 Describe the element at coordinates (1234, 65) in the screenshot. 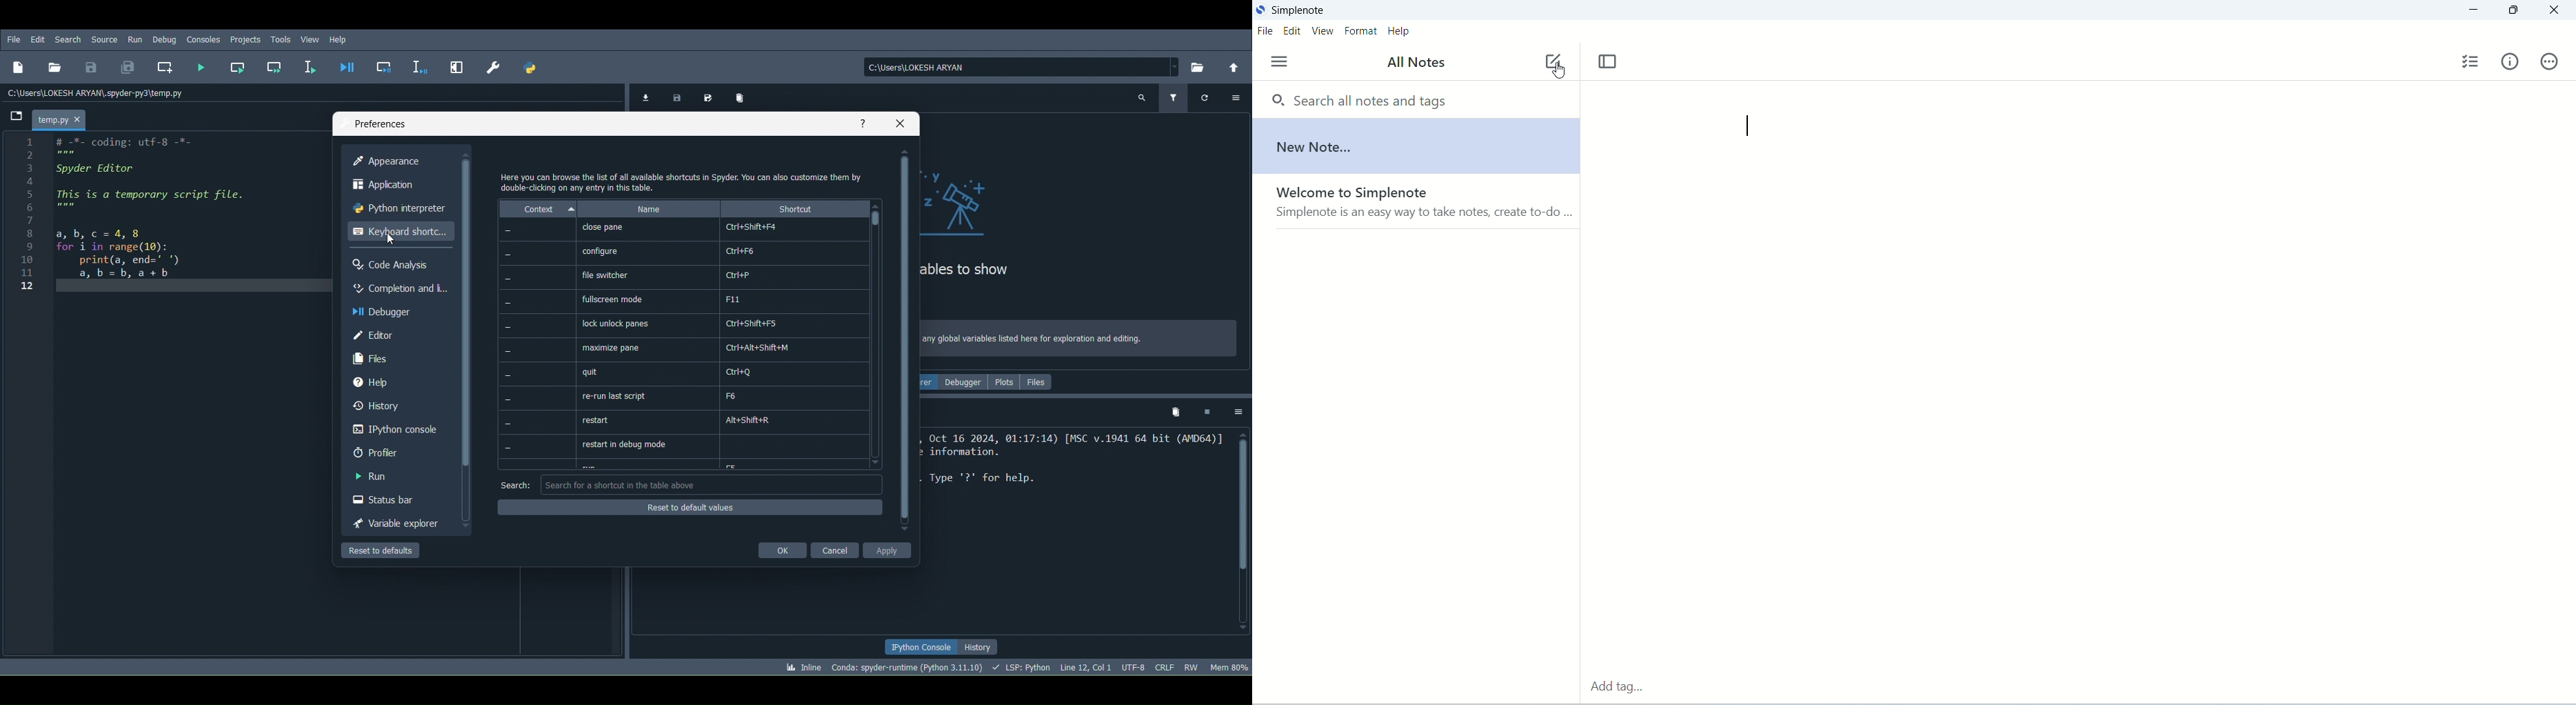

I see `Change to parent directory` at that location.